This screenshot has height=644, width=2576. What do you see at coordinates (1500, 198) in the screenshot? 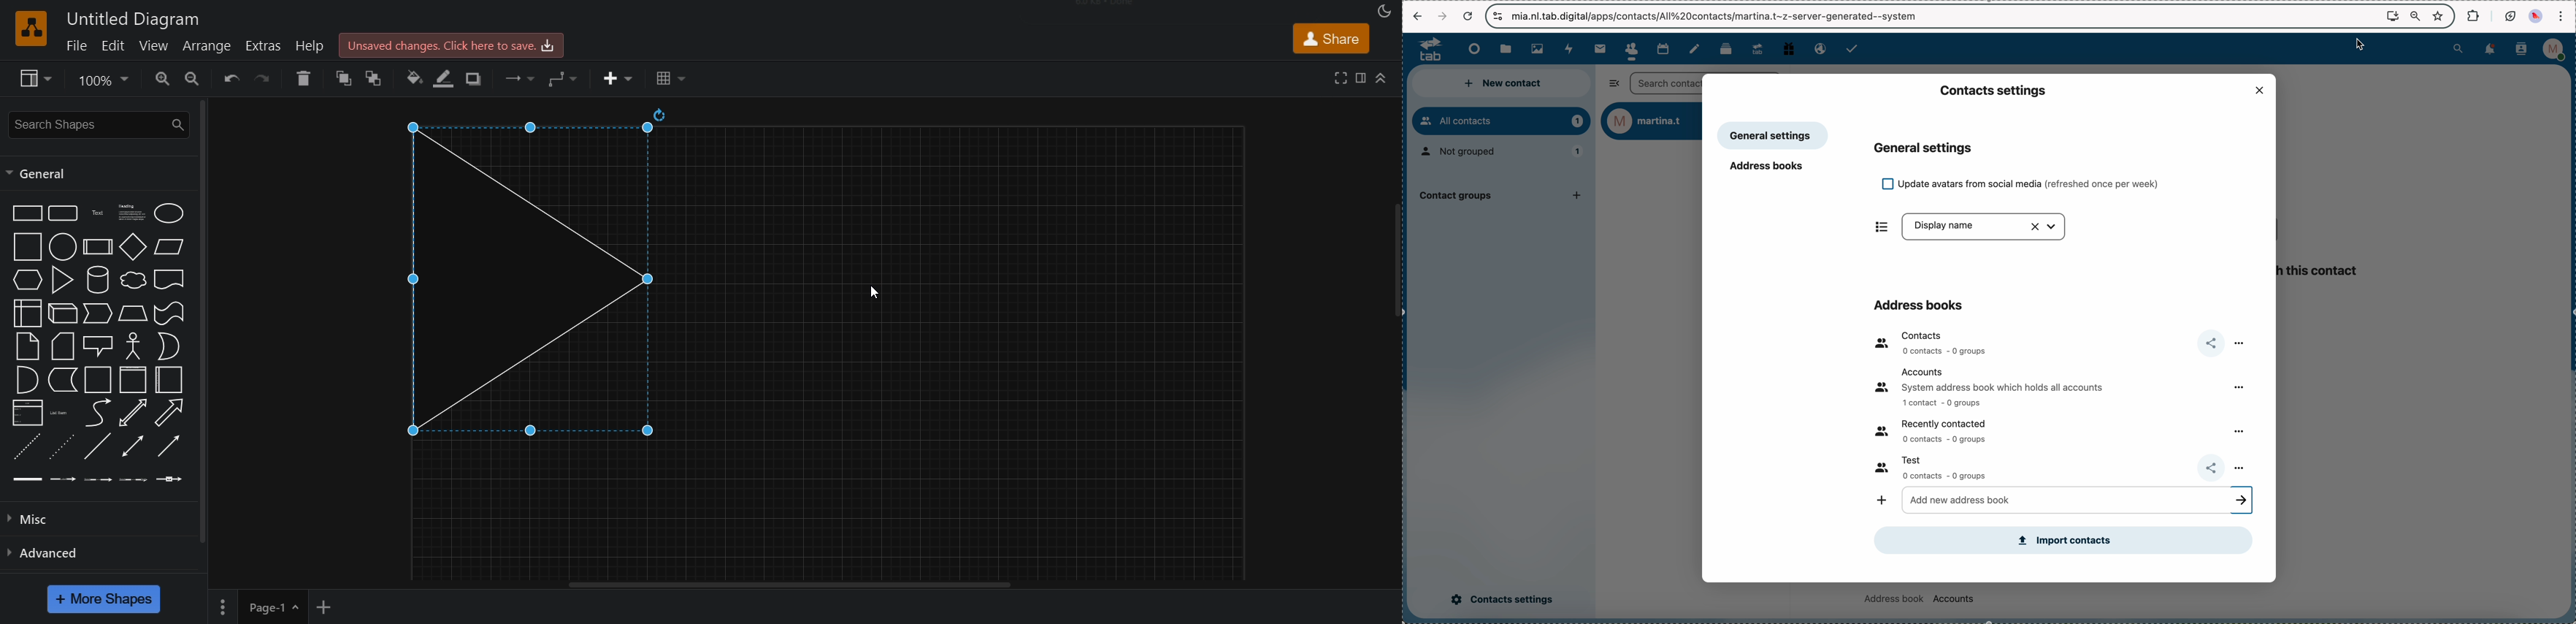
I see `contact group` at bounding box center [1500, 198].